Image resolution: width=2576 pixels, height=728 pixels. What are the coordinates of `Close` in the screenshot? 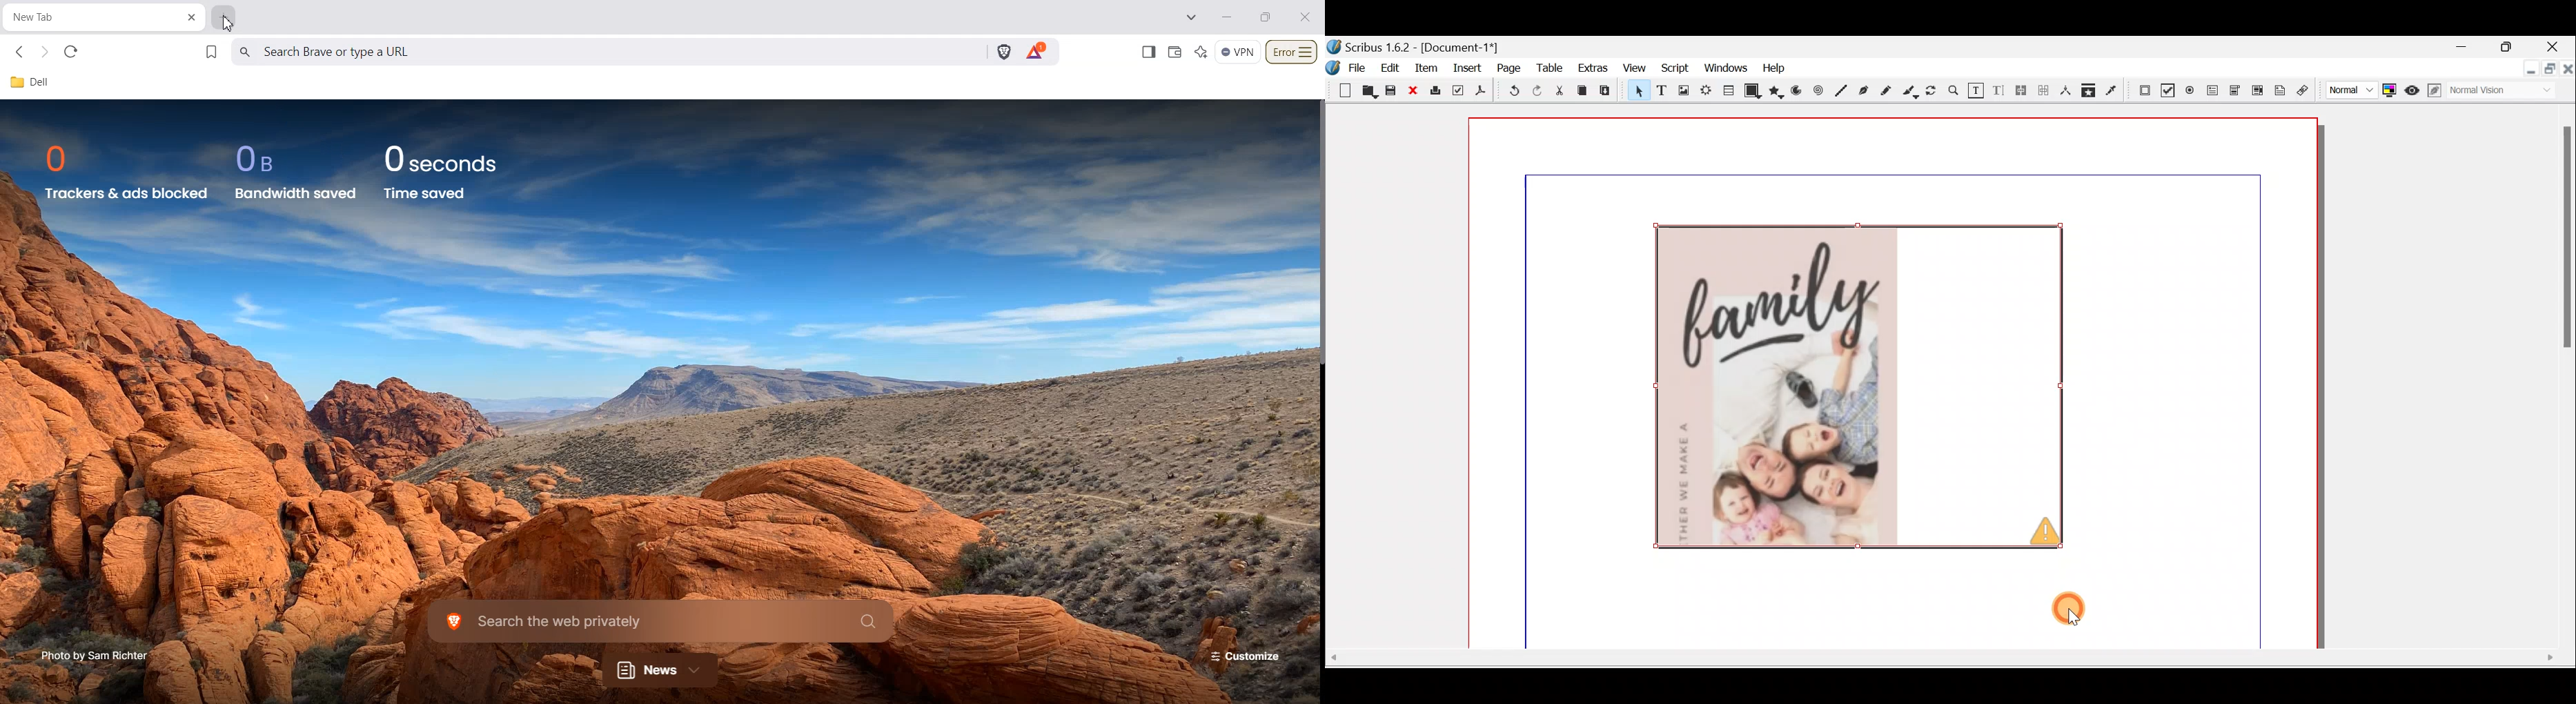 It's located at (2554, 48).